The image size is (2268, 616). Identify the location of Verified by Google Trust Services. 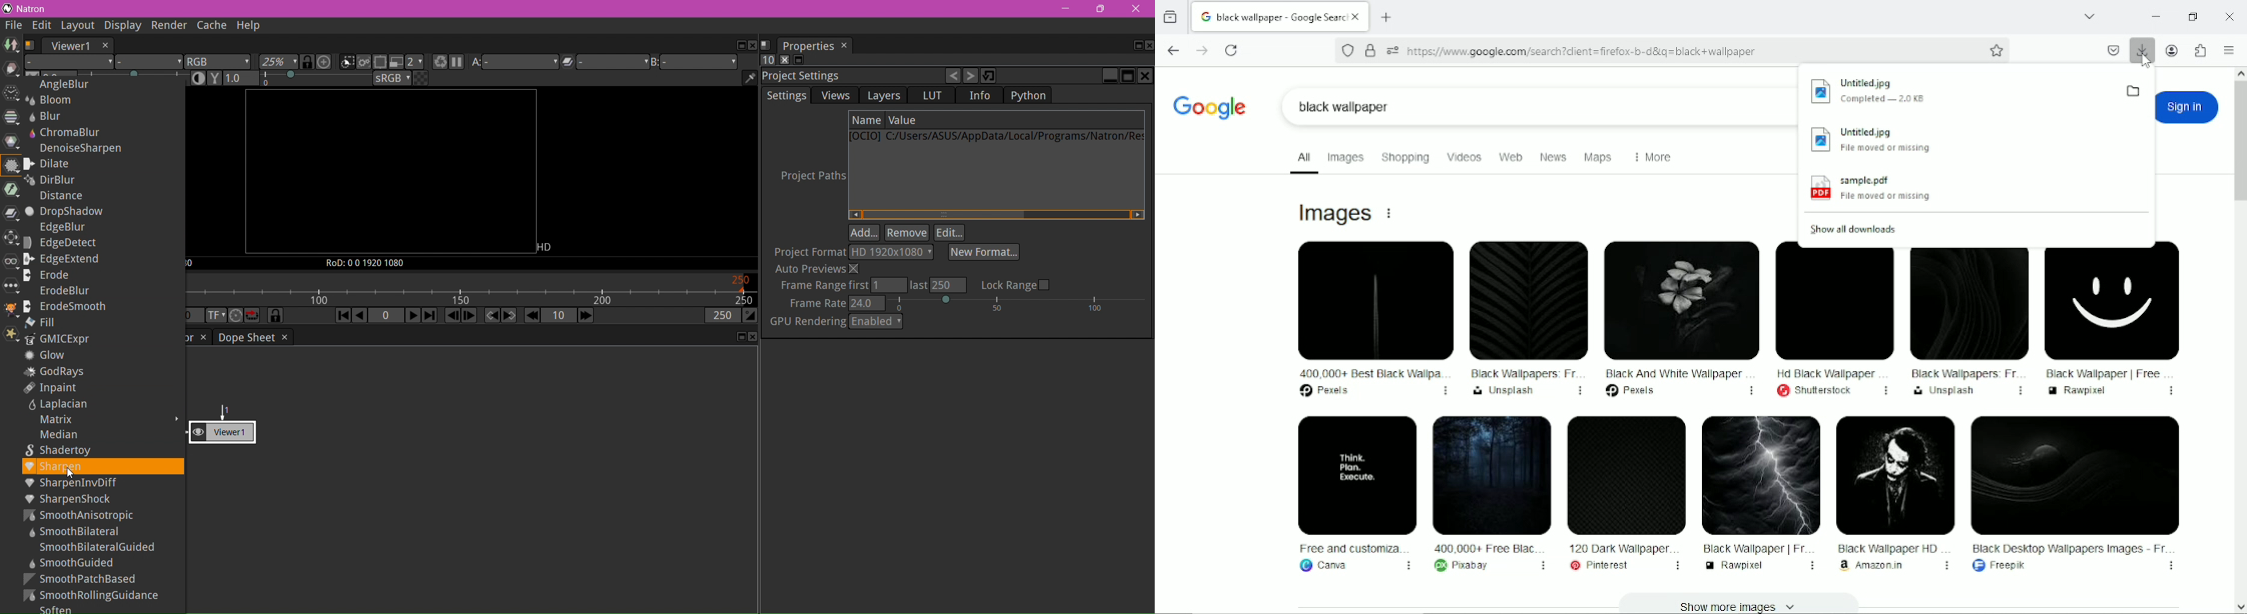
(1370, 51).